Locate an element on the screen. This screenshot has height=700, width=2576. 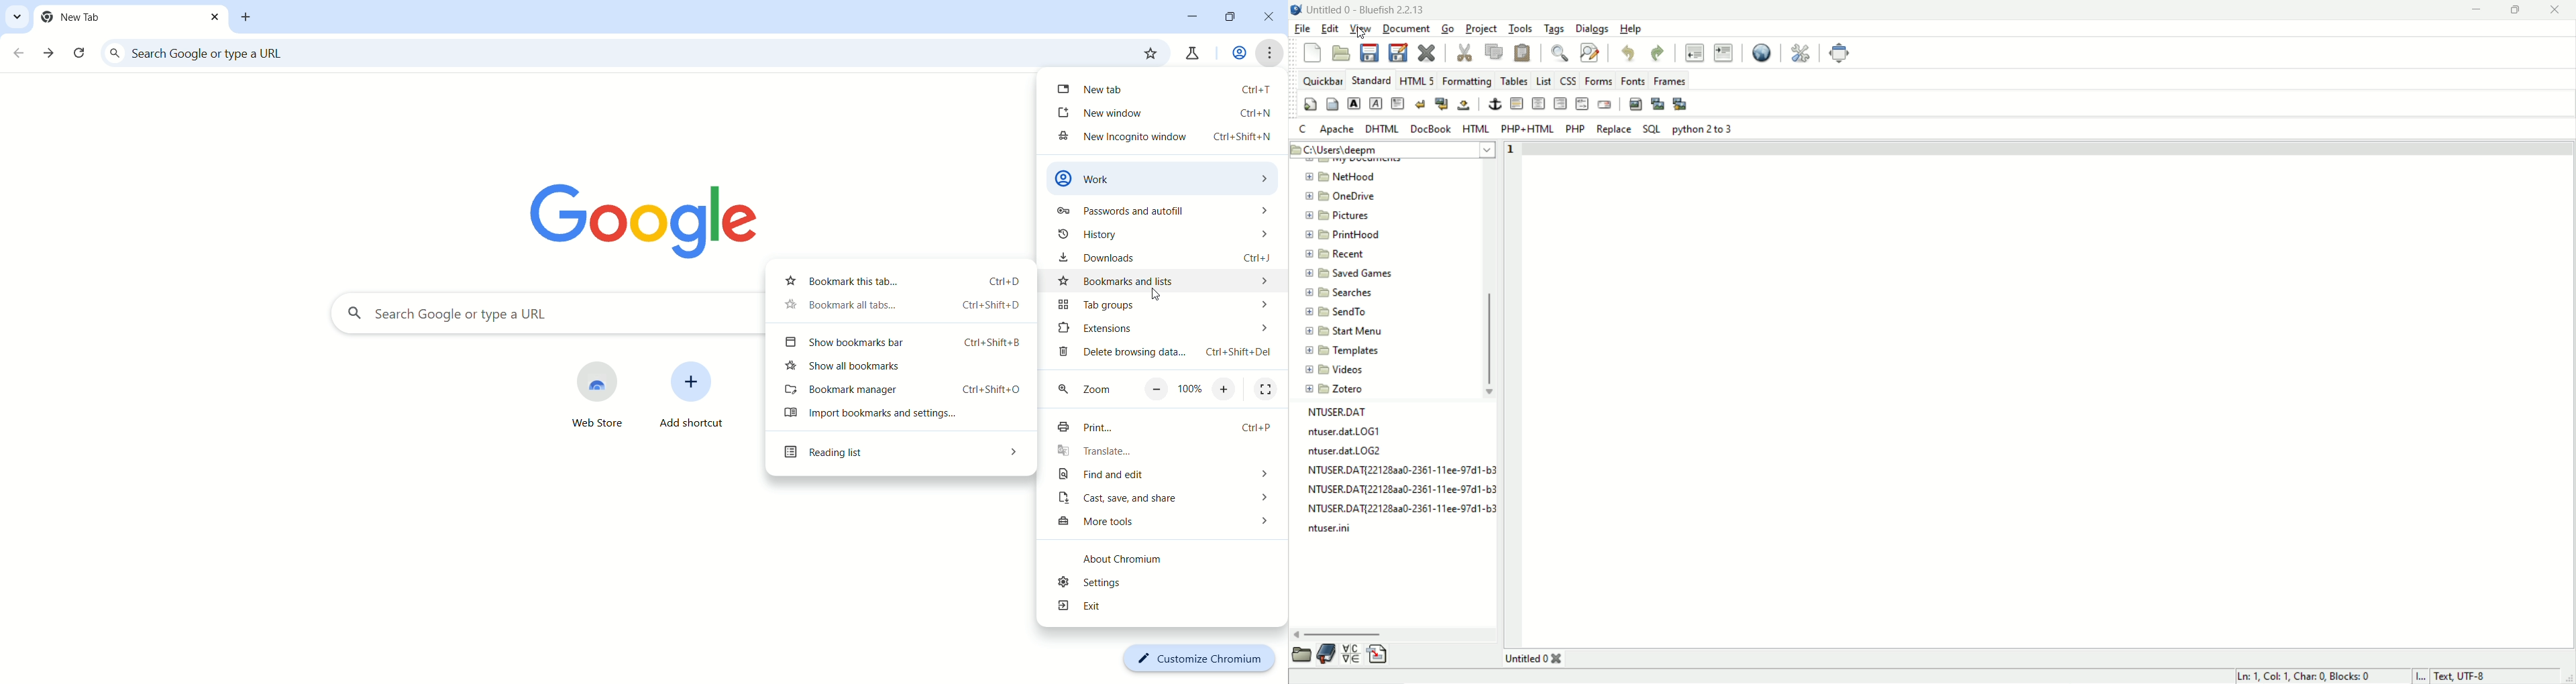
new window is located at coordinates (1166, 113).